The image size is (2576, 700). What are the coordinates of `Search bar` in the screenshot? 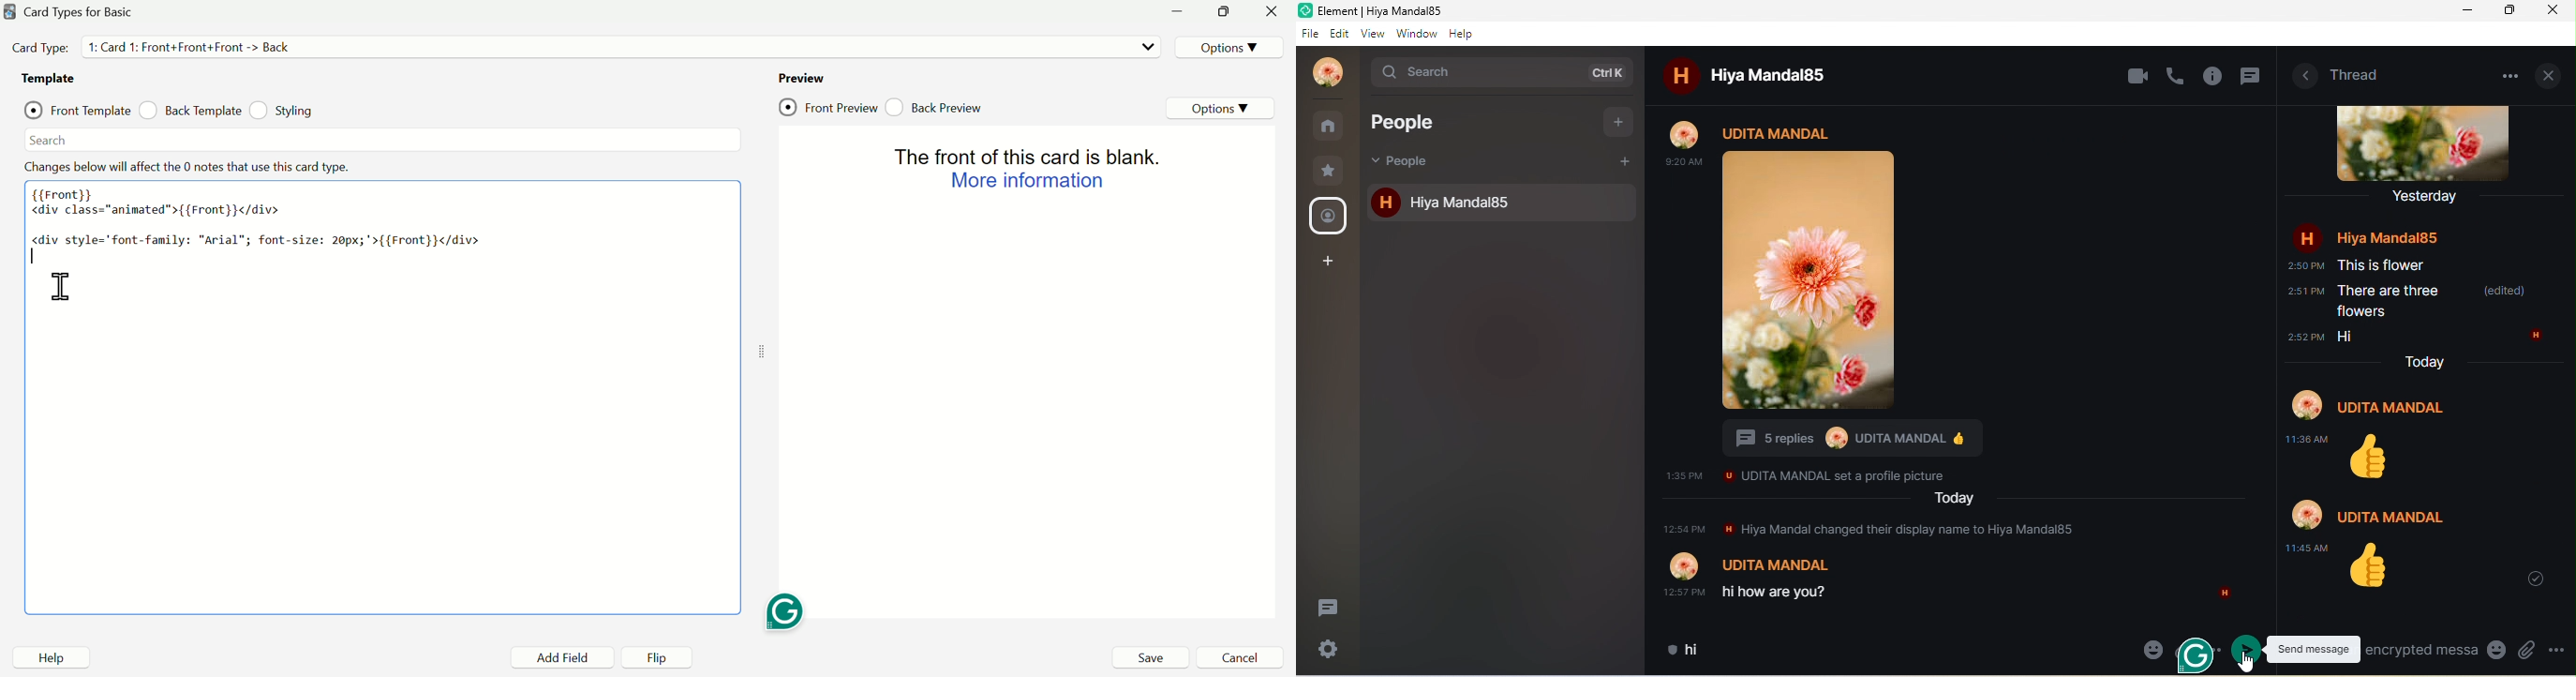 It's located at (379, 139).